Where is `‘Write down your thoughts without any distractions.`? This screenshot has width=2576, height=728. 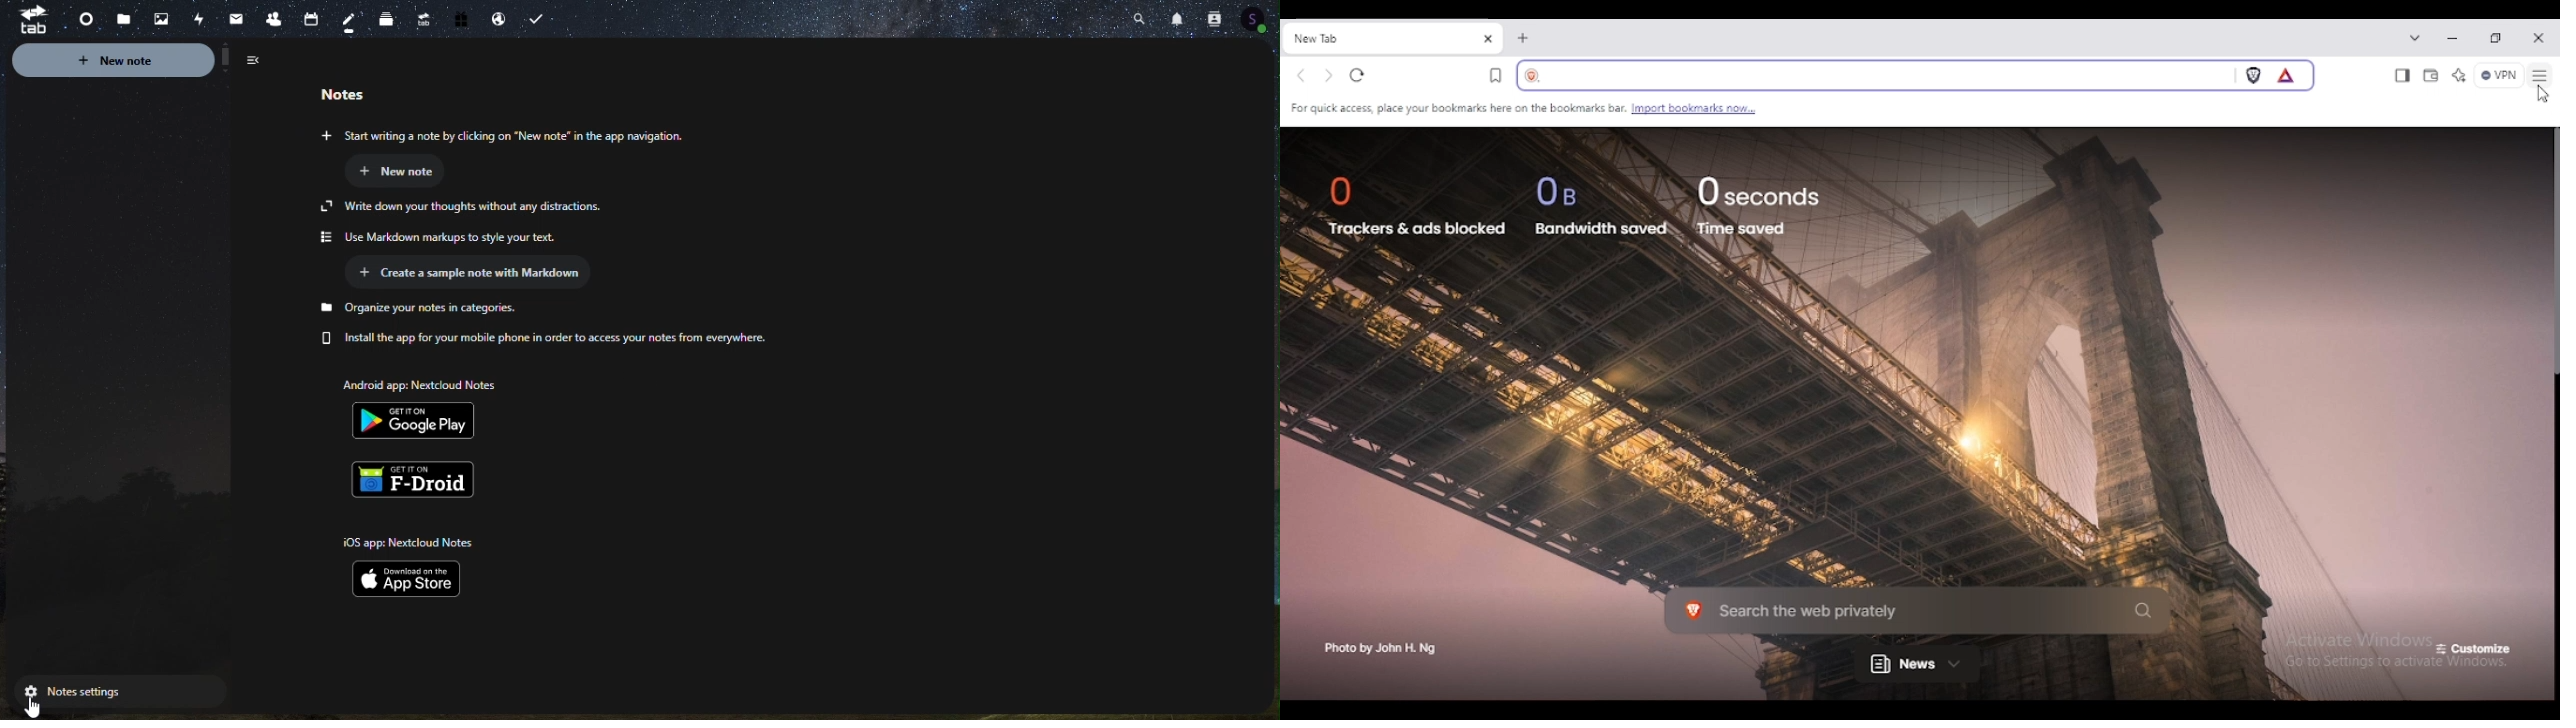
‘Write down your thoughts without any distractions. is located at coordinates (464, 206).